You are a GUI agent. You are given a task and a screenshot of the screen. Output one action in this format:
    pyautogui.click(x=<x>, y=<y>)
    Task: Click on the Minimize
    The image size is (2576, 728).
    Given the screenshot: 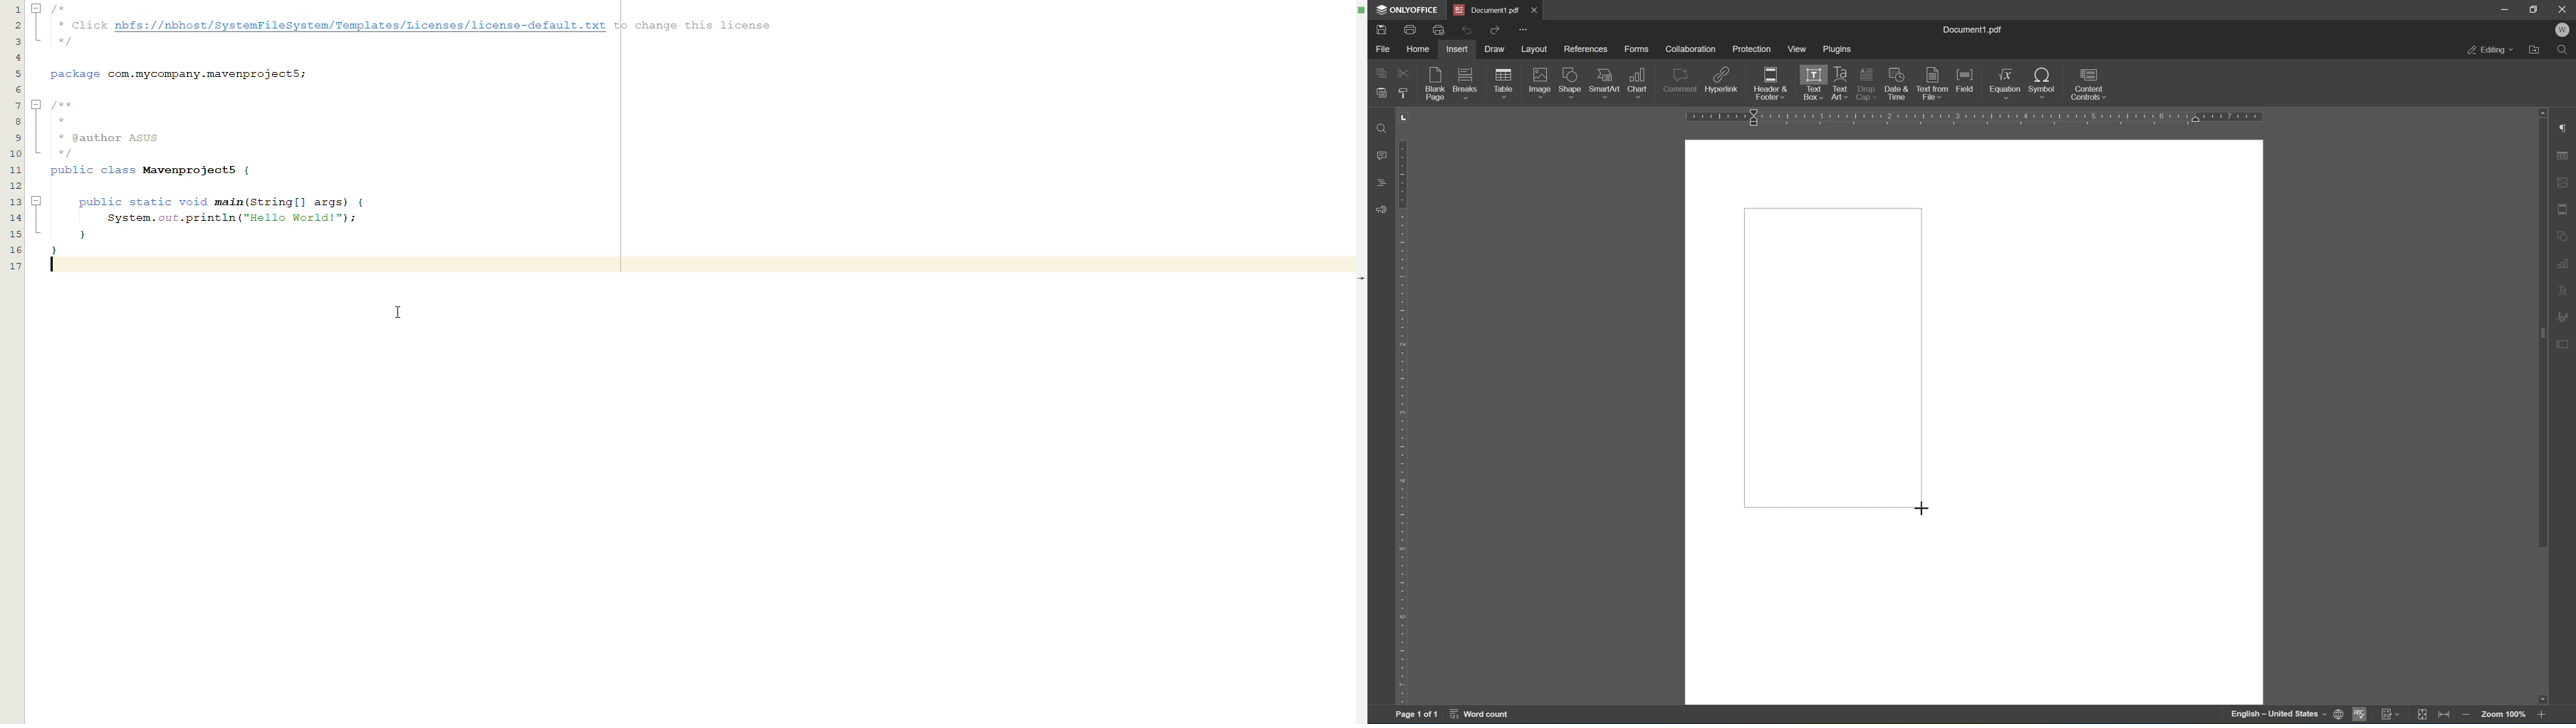 What is the action you would take?
    pyautogui.click(x=2505, y=9)
    